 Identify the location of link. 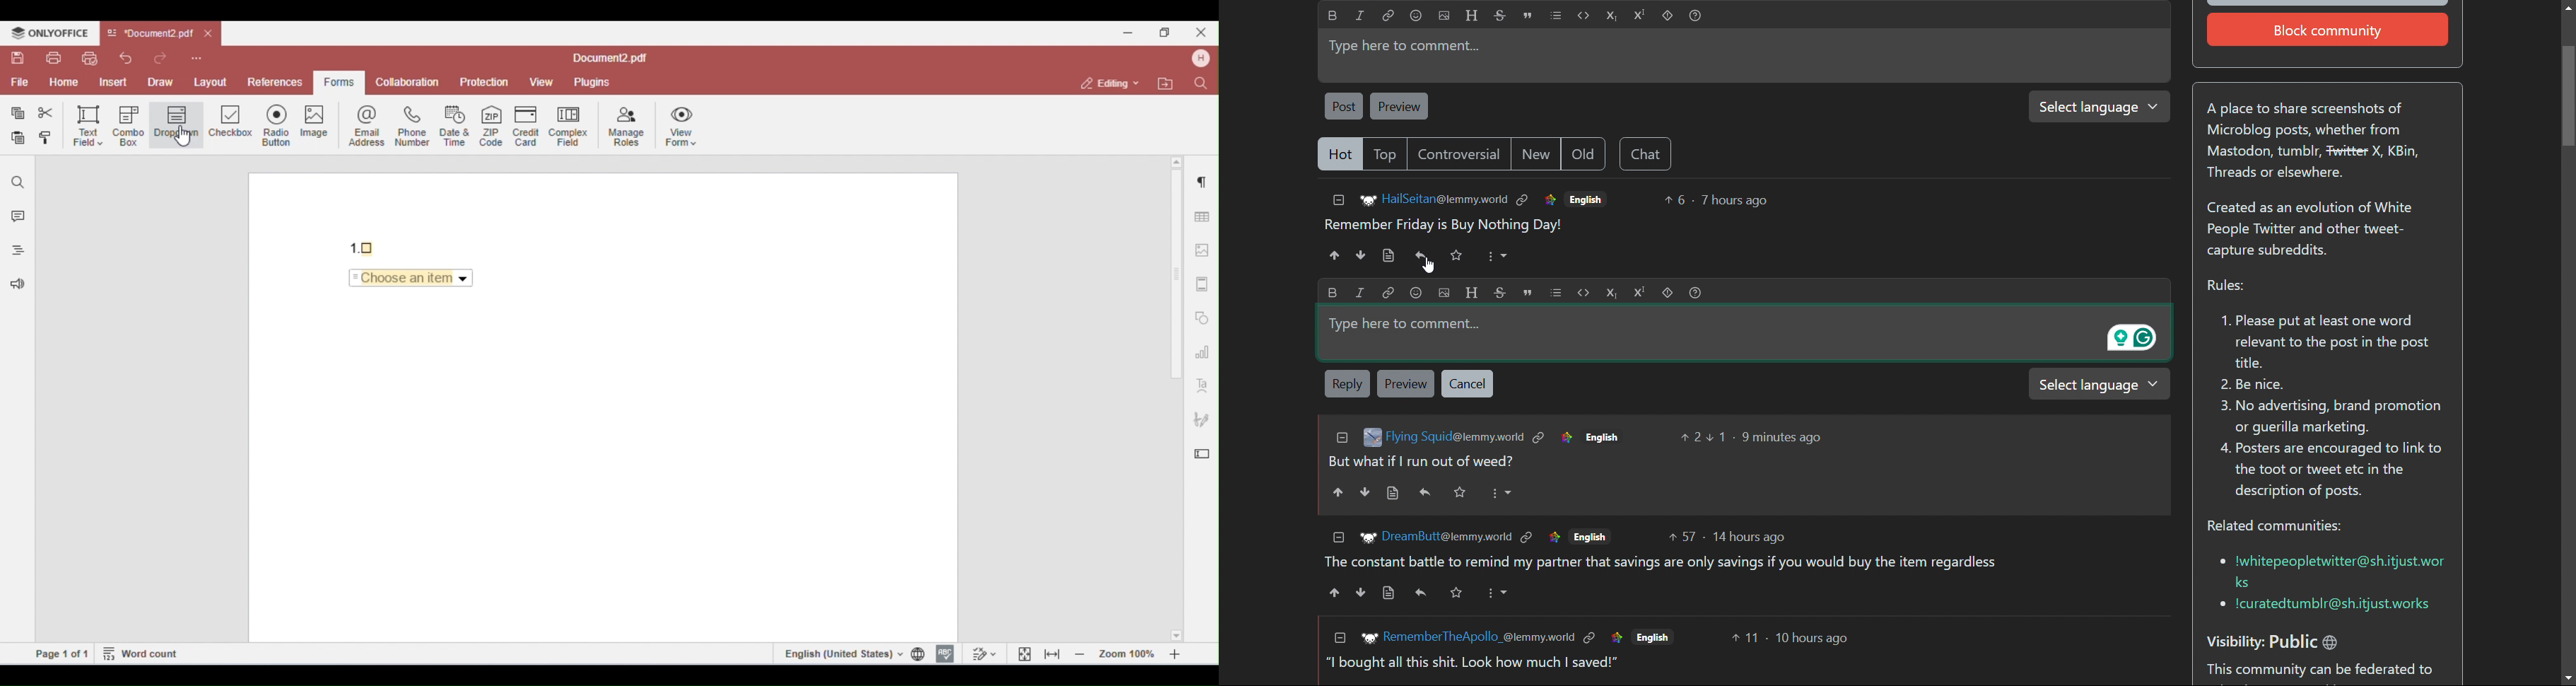
(1550, 537).